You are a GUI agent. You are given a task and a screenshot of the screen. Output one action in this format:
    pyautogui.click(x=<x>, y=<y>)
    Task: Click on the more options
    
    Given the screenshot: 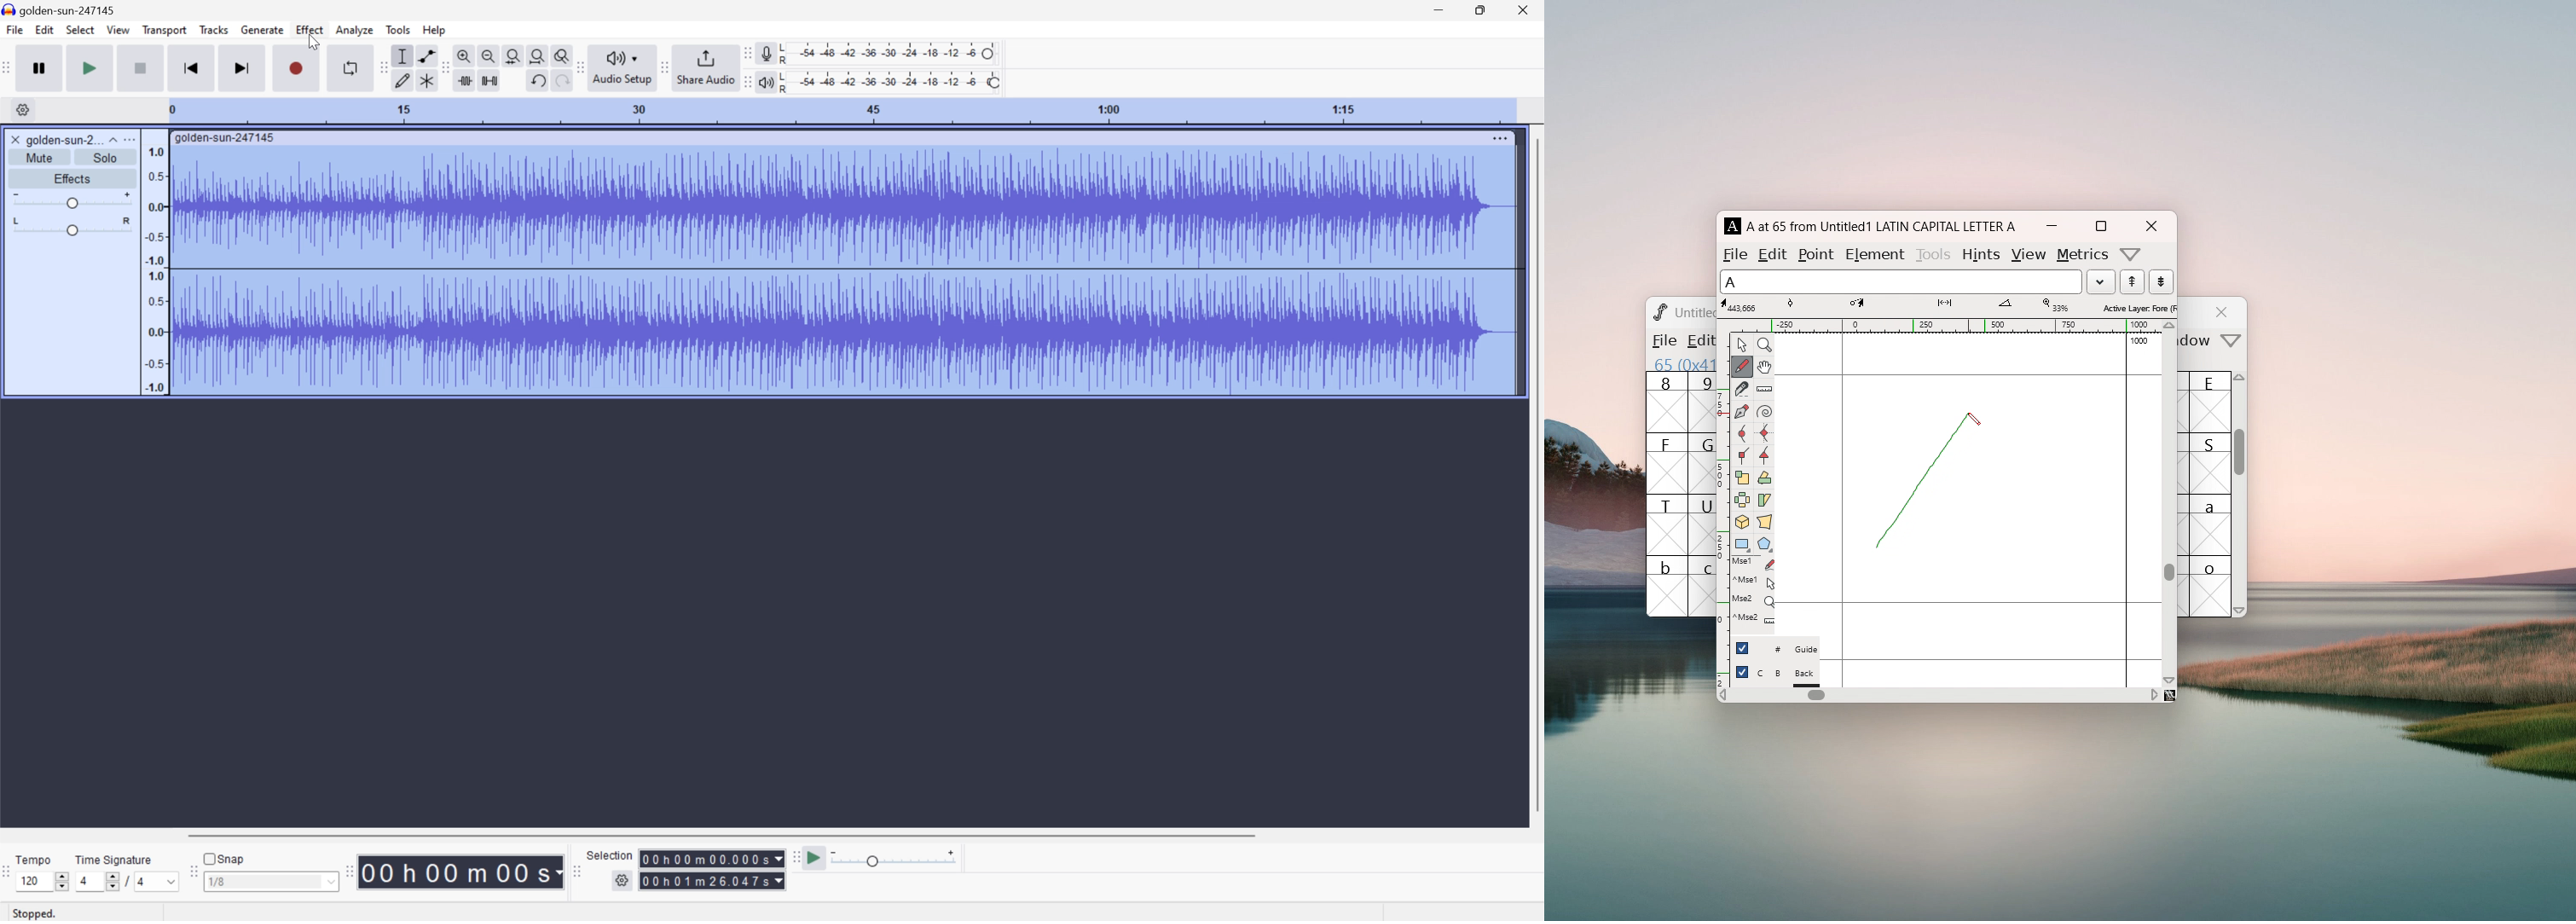 What is the action you would take?
    pyautogui.click(x=2232, y=342)
    